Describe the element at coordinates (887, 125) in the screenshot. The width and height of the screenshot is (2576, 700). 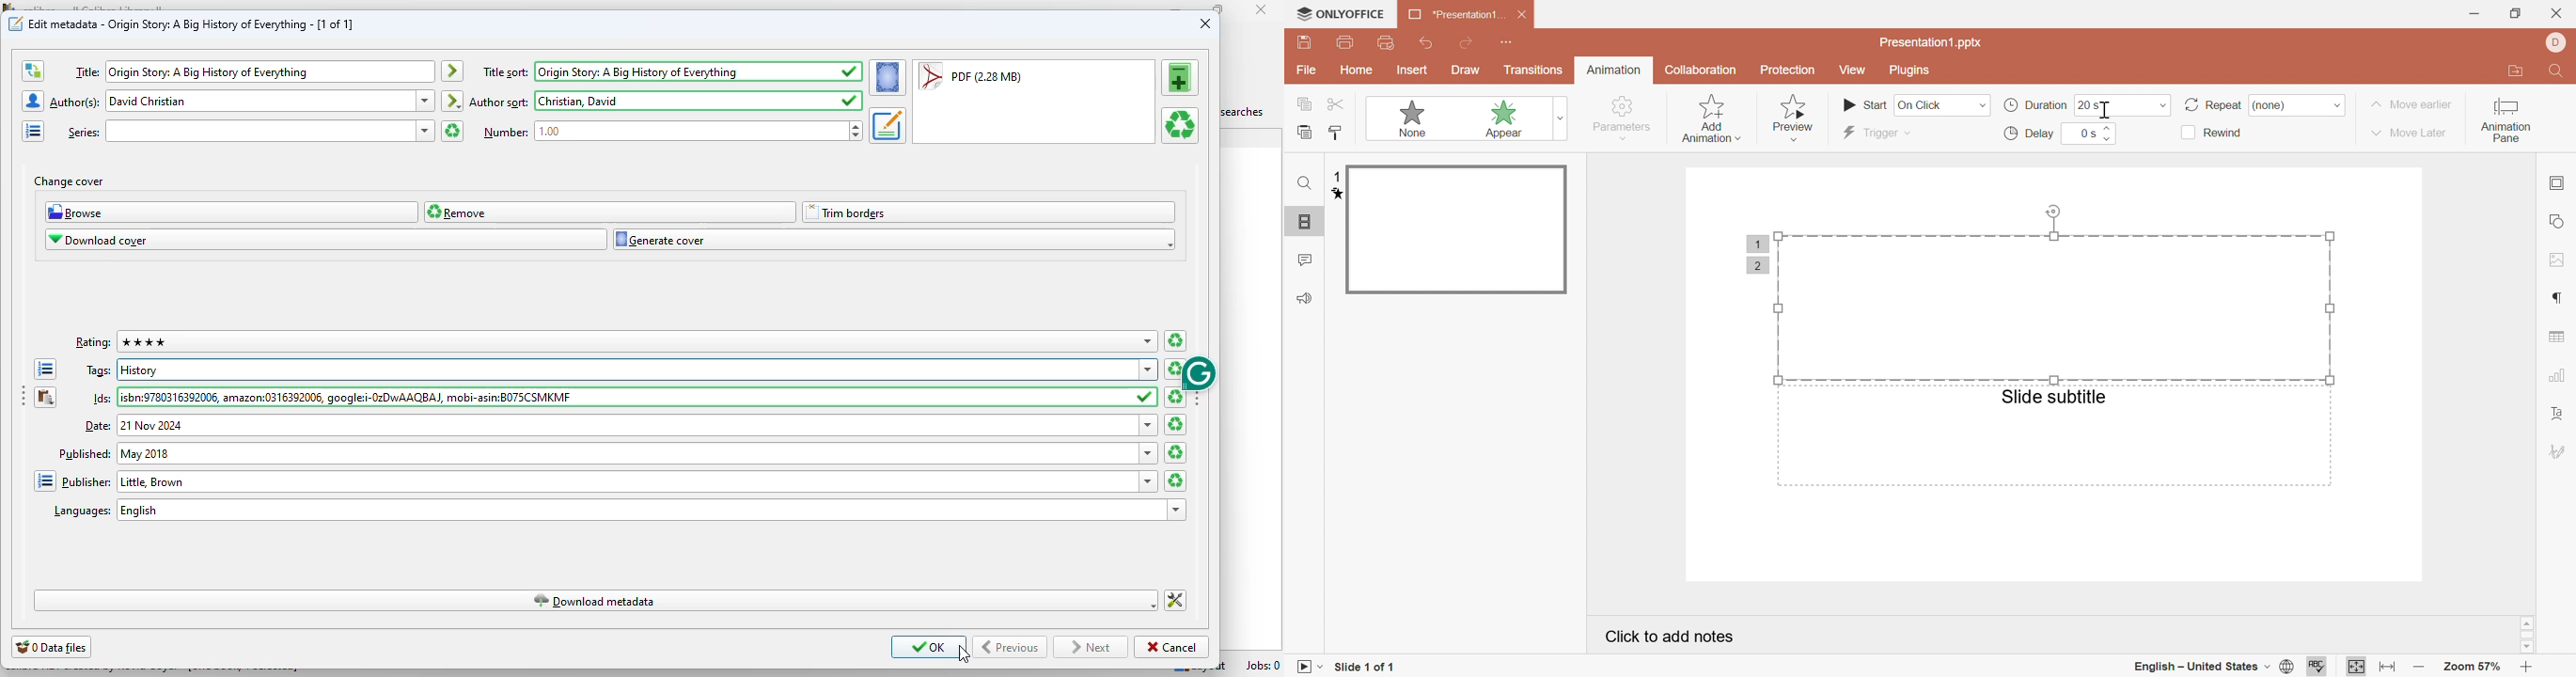
I see `set the metadate for the book from the current format` at that location.